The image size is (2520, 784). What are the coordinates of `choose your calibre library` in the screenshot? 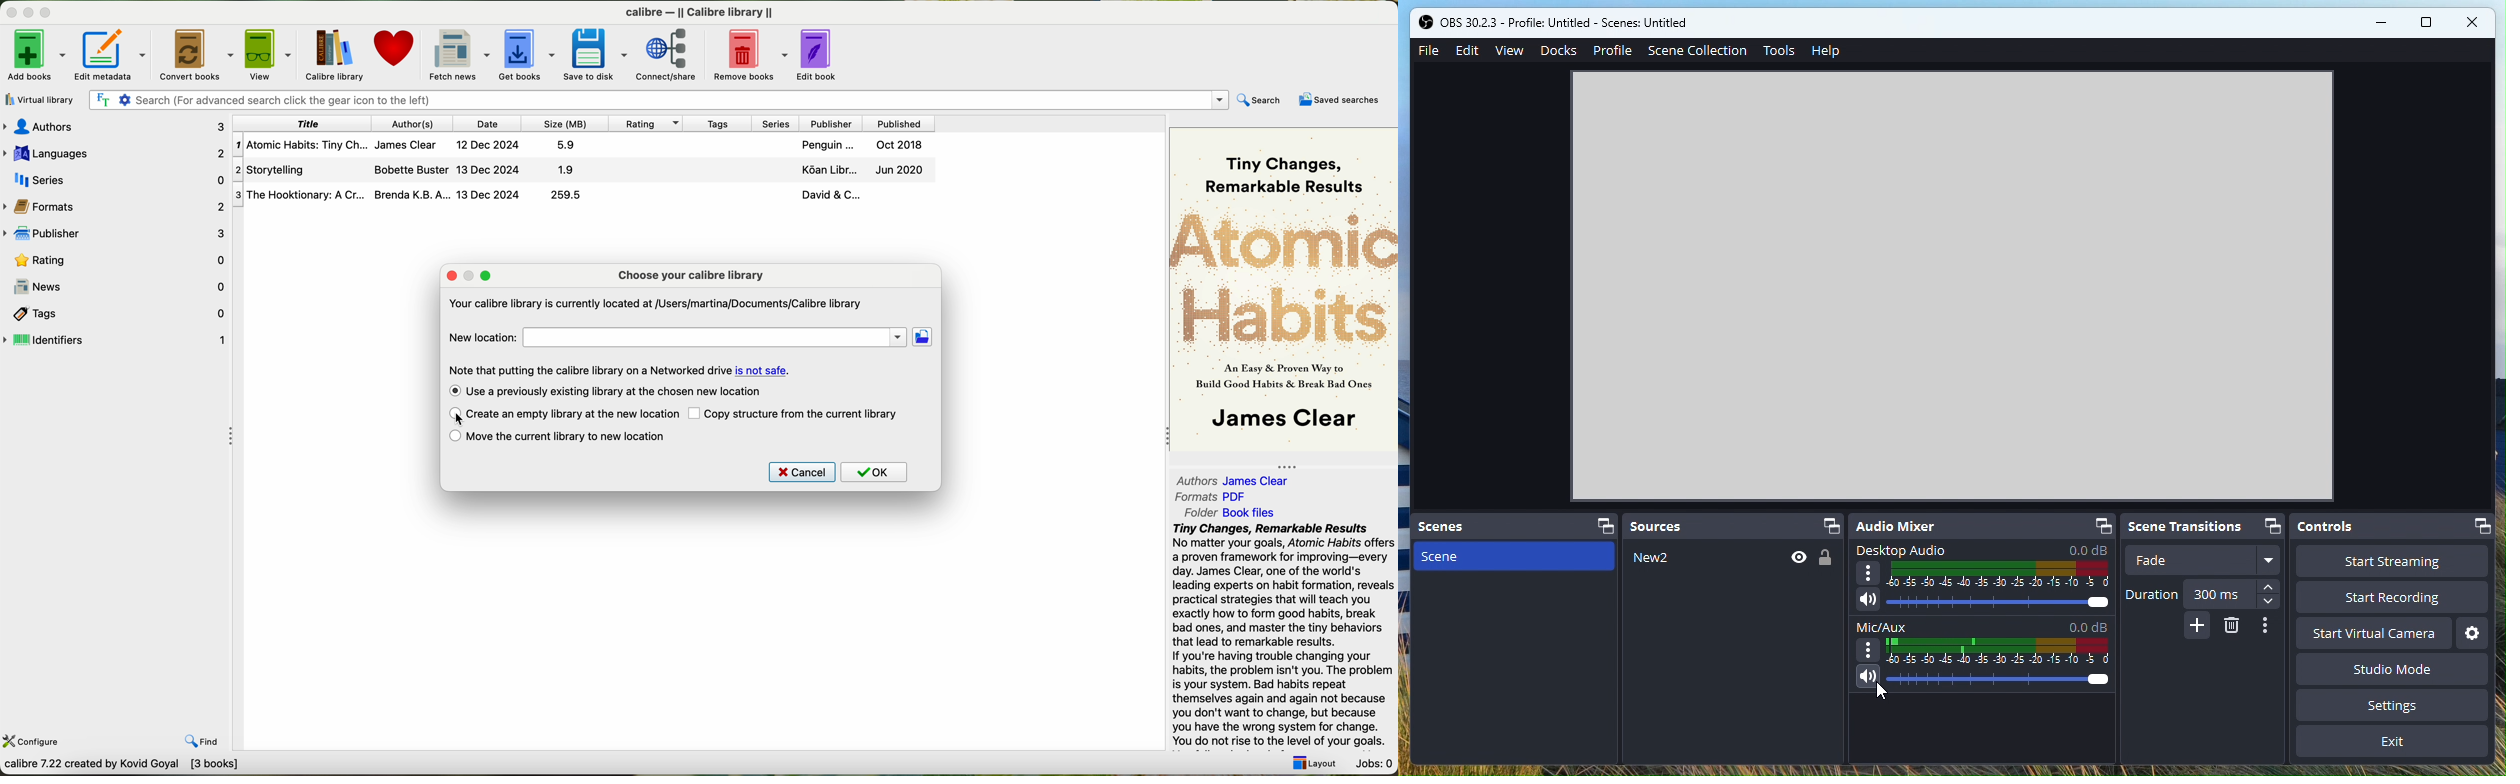 It's located at (691, 276).